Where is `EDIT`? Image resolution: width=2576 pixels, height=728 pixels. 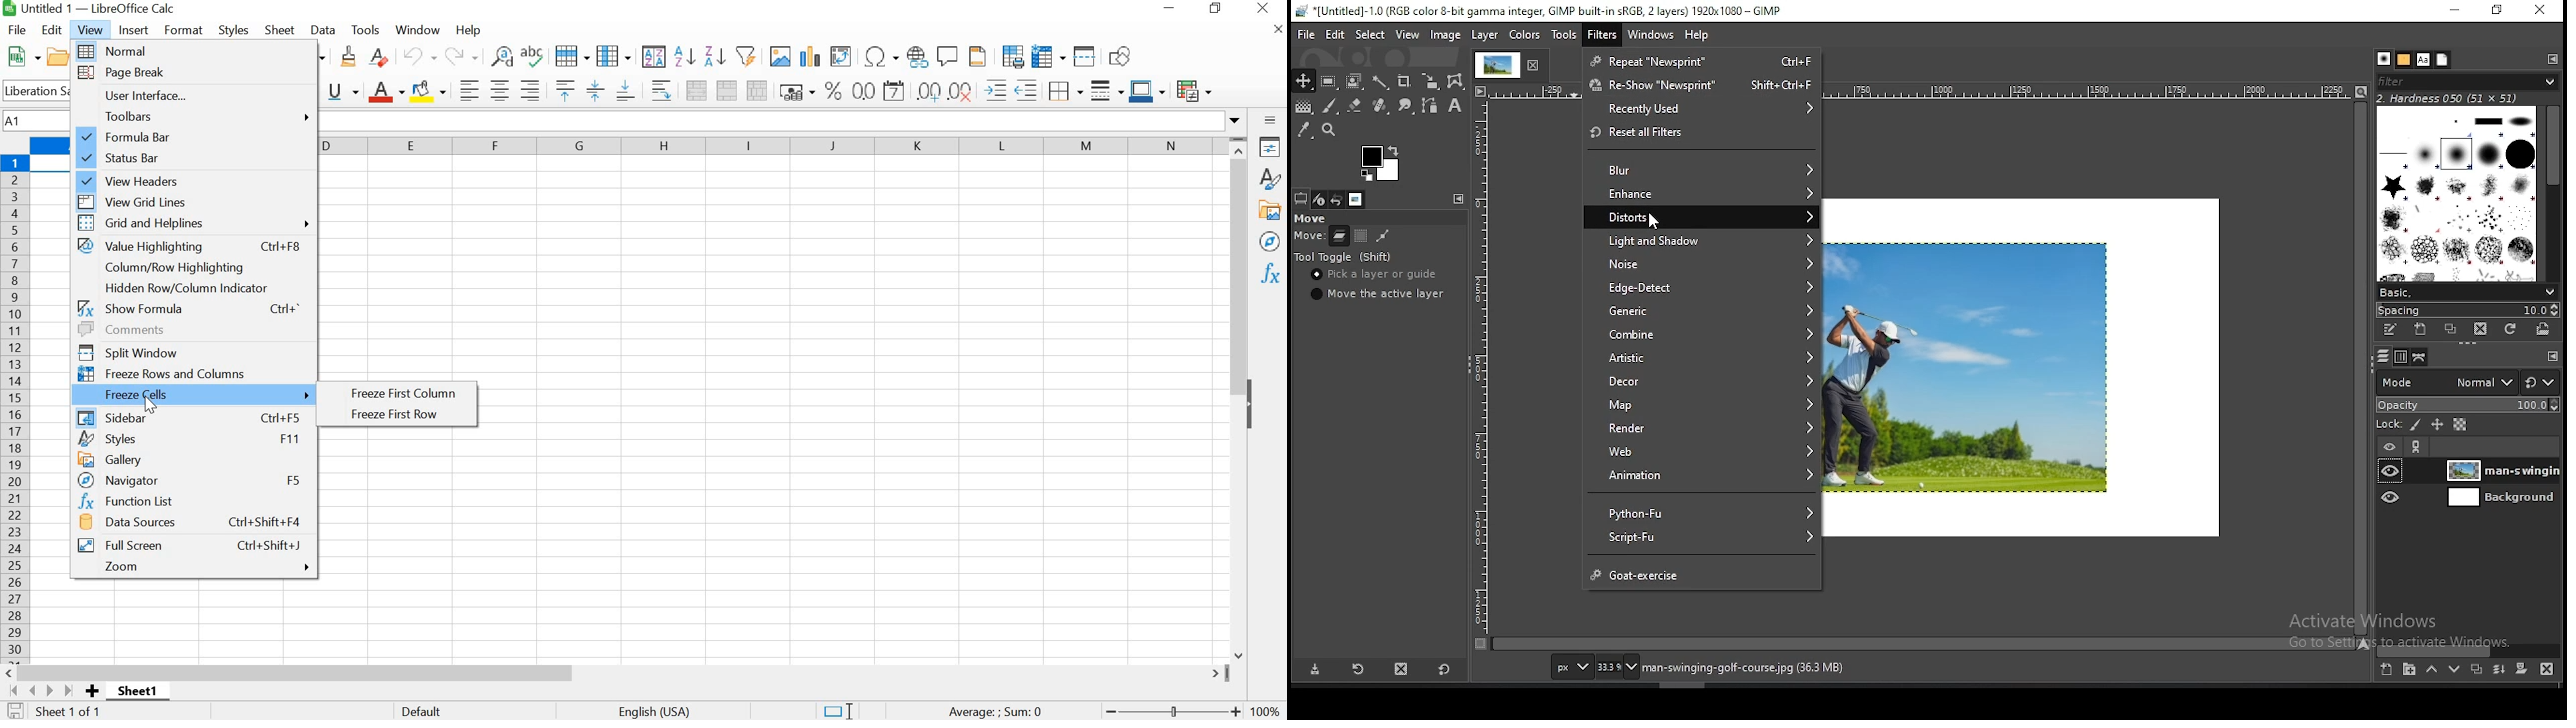
EDIT is located at coordinates (53, 30).